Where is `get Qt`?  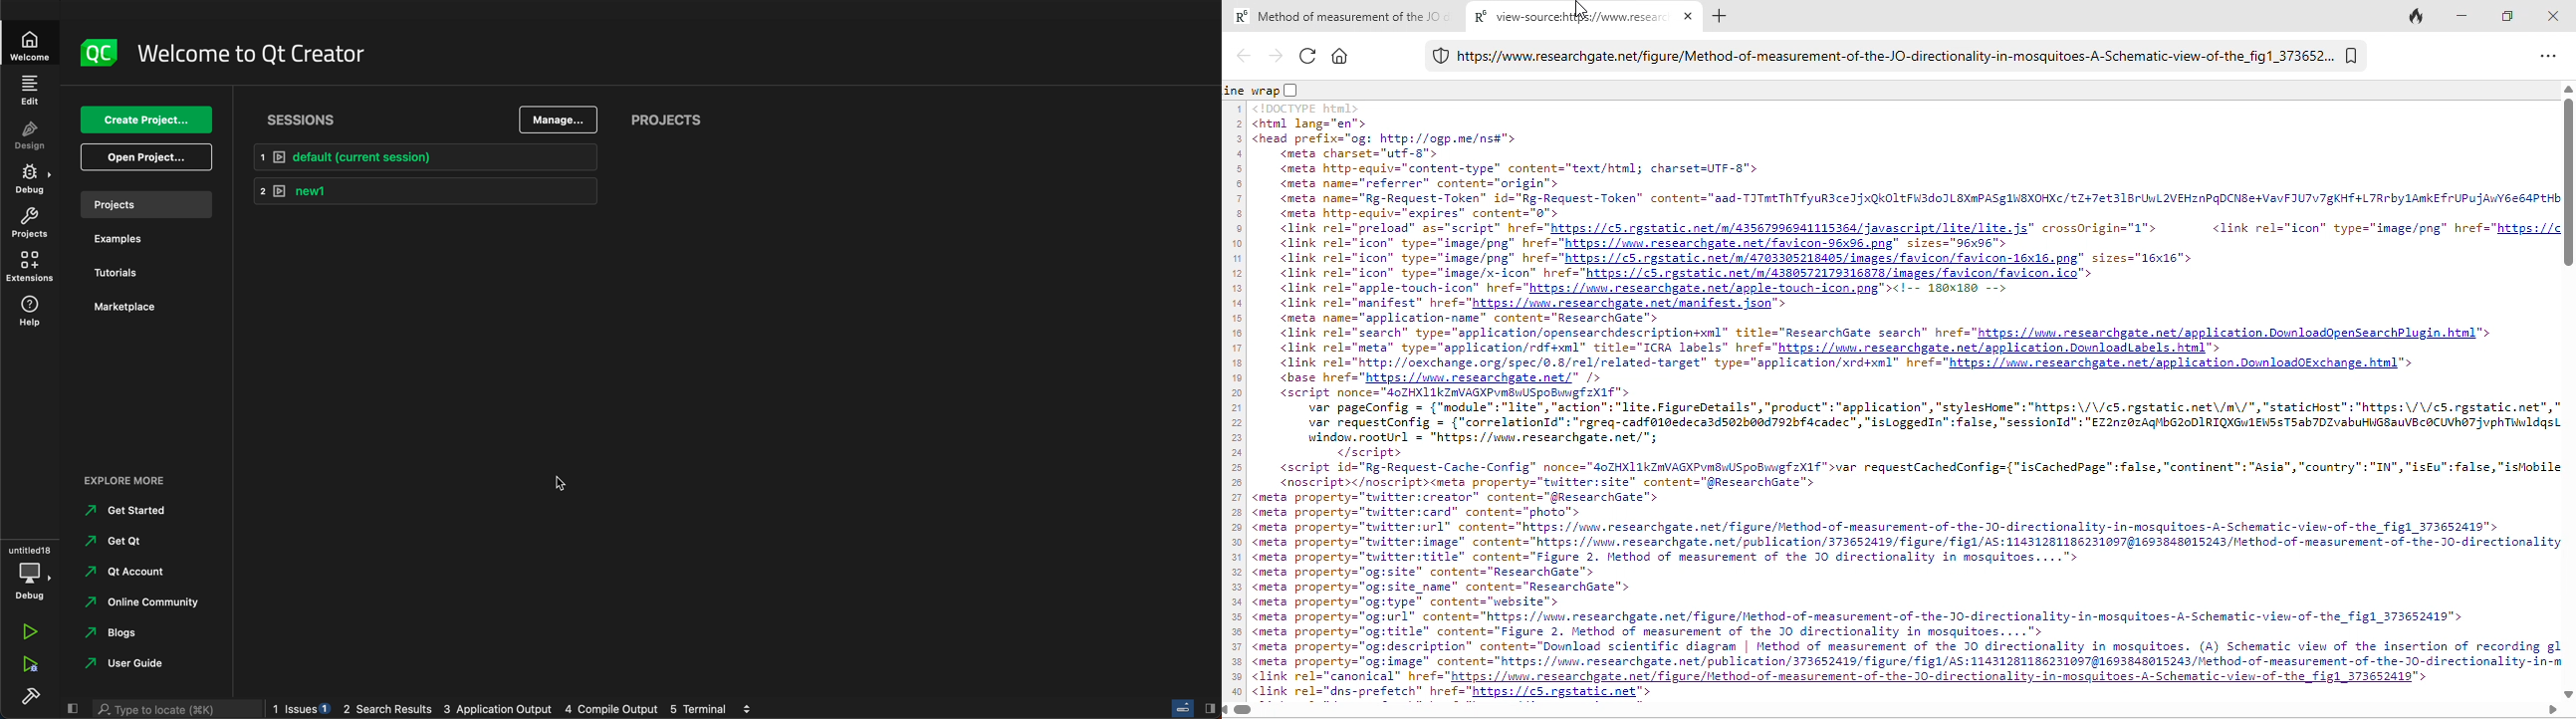 get Qt is located at coordinates (119, 542).